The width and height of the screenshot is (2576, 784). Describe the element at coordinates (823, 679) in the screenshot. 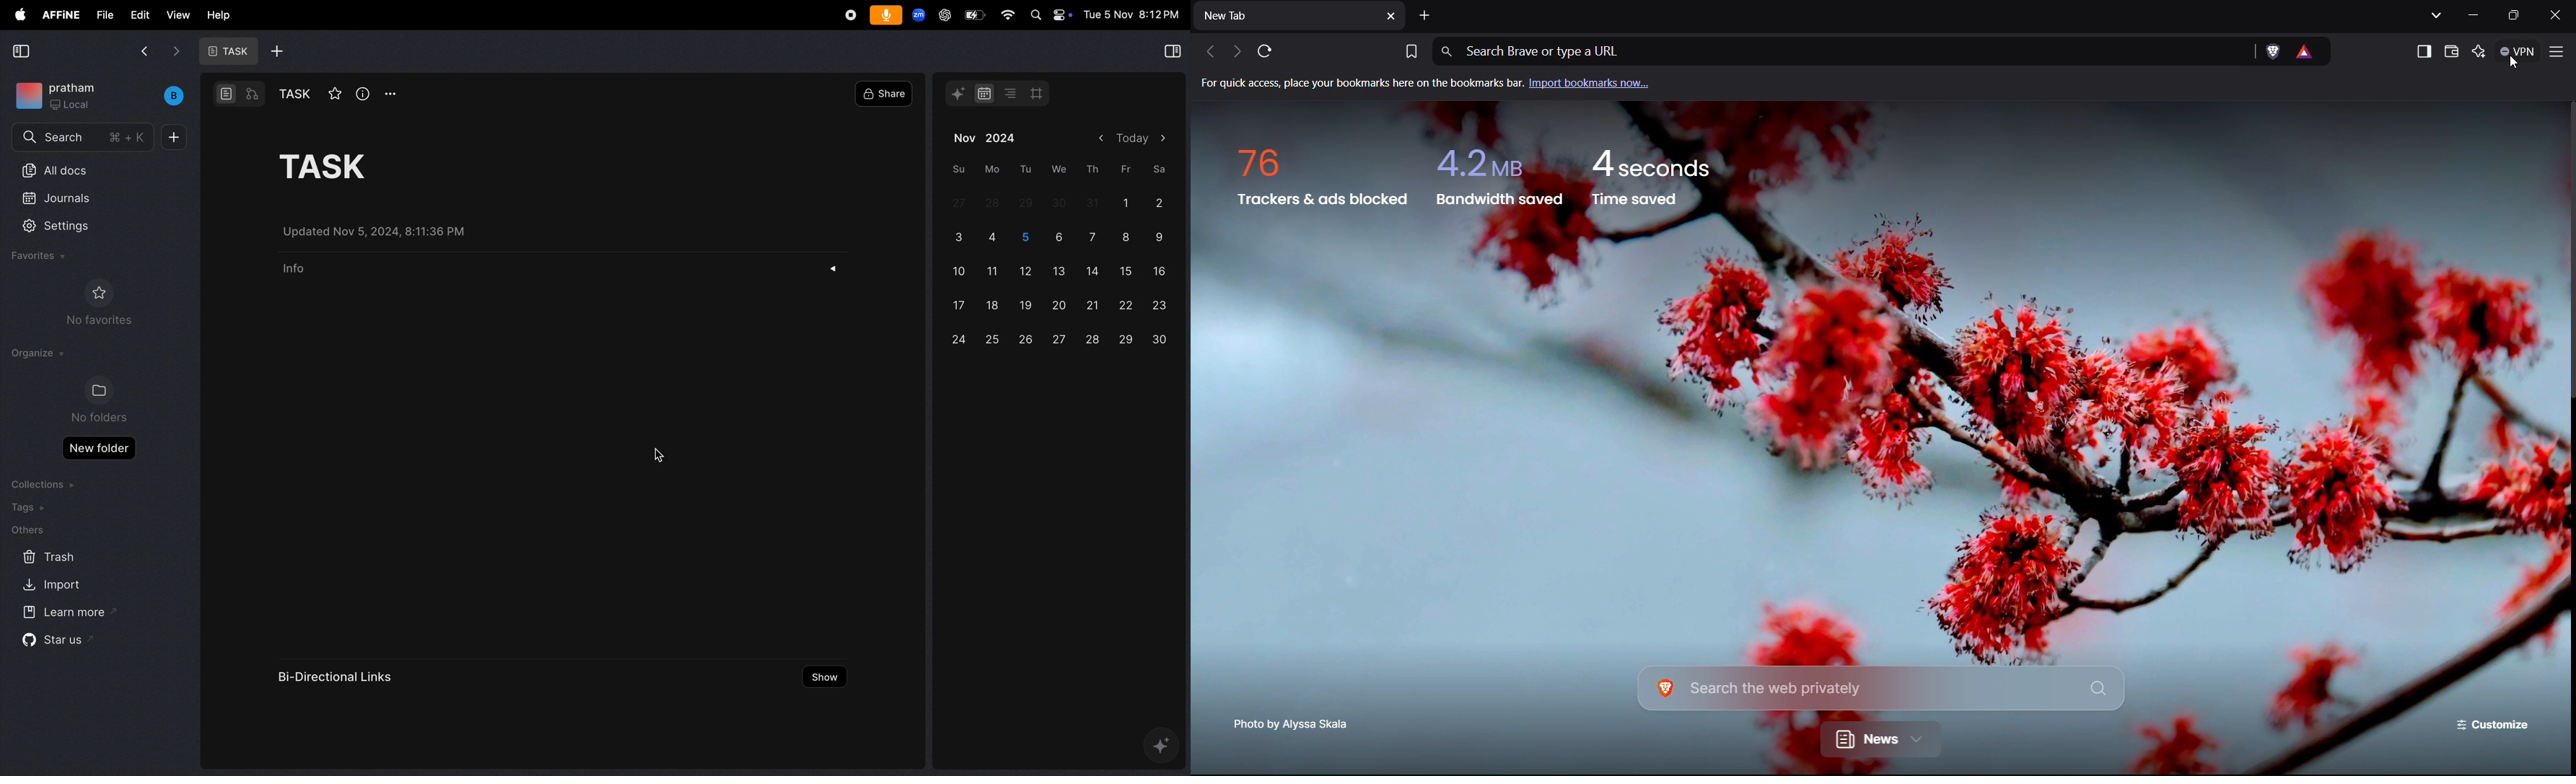

I see `show` at that location.